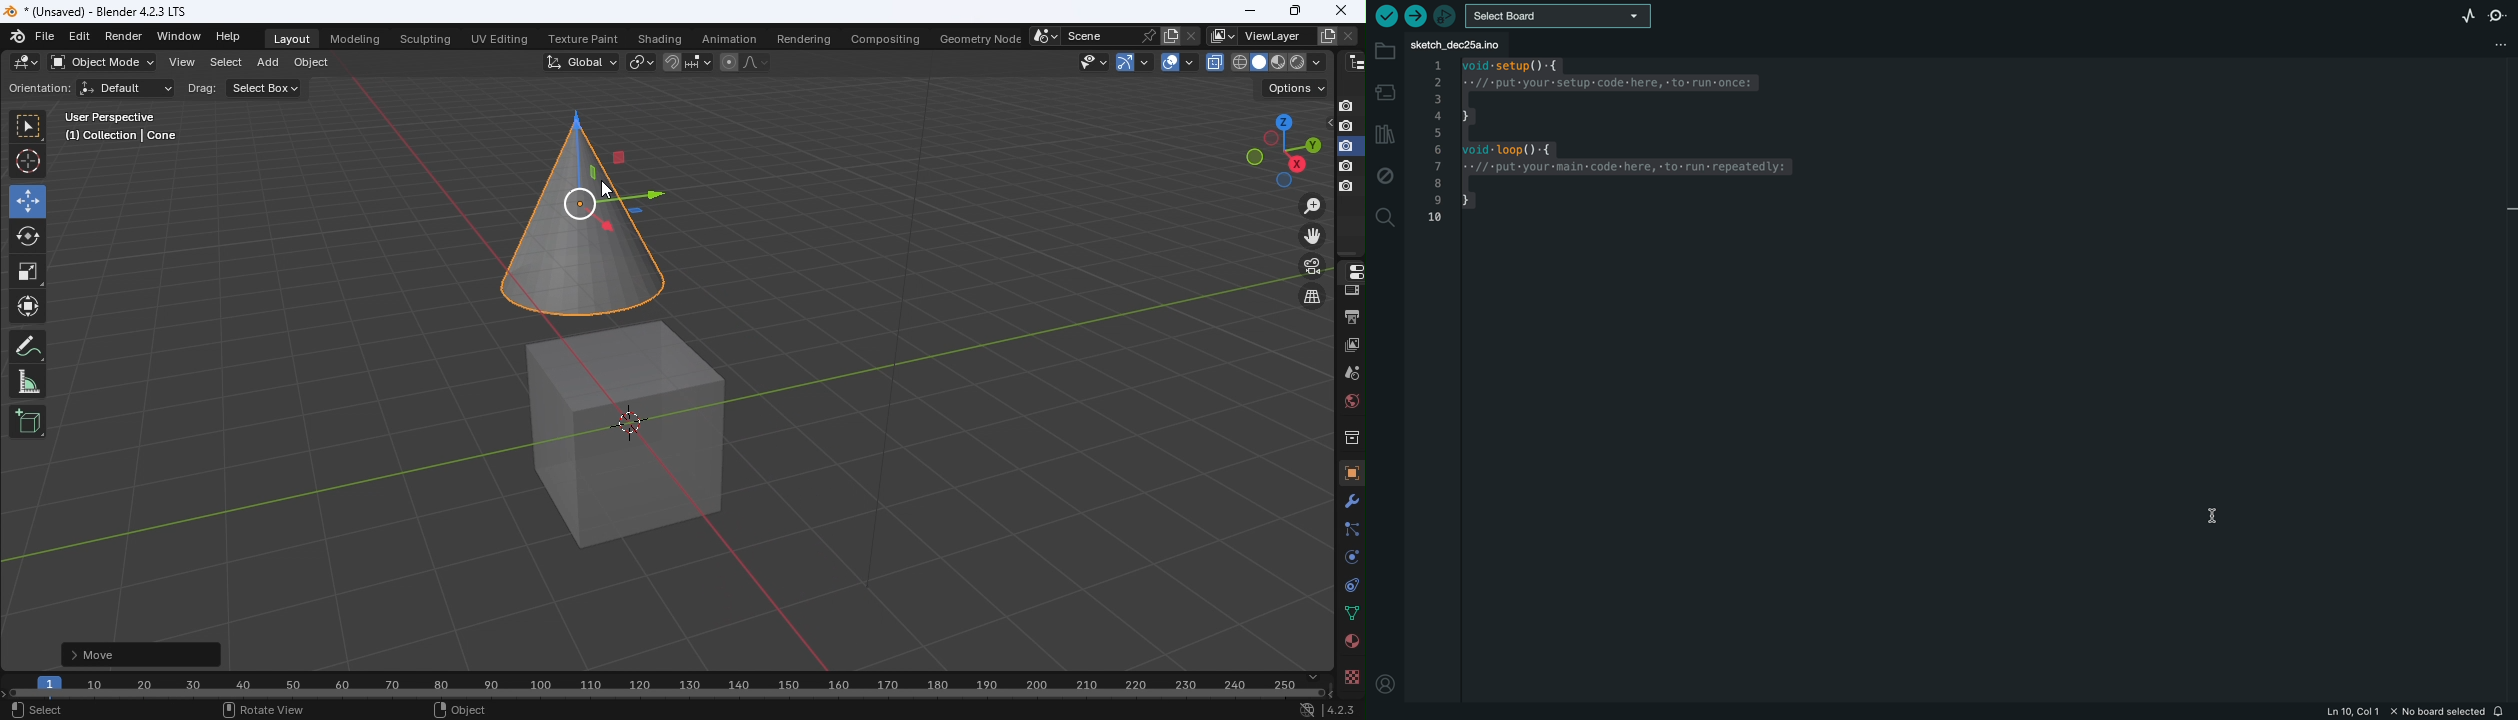 This screenshot has height=728, width=2520. Describe the element at coordinates (1254, 157) in the screenshot. I see `Rotate the view` at that location.